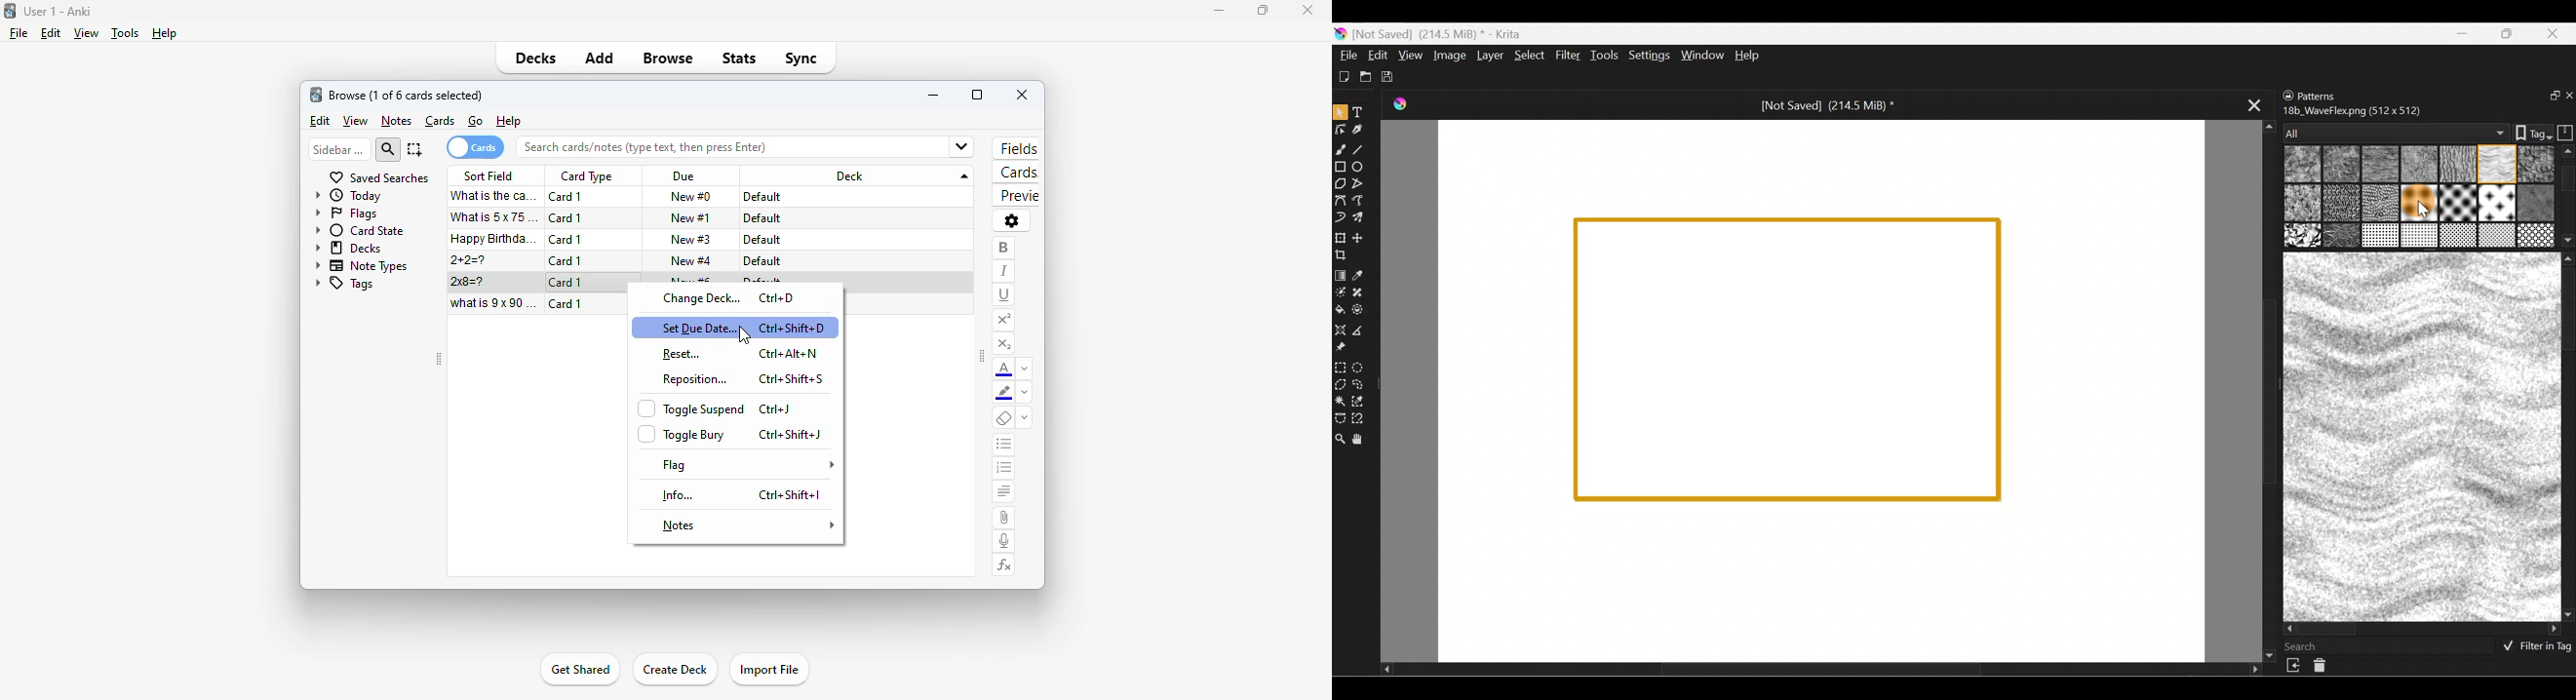 Image resolution: width=2576 pixels, height=700 pixels. Describe the element at coordinates (1788, 360) in the screenshot. I see `Rectangle shape on Canvas` at that location.